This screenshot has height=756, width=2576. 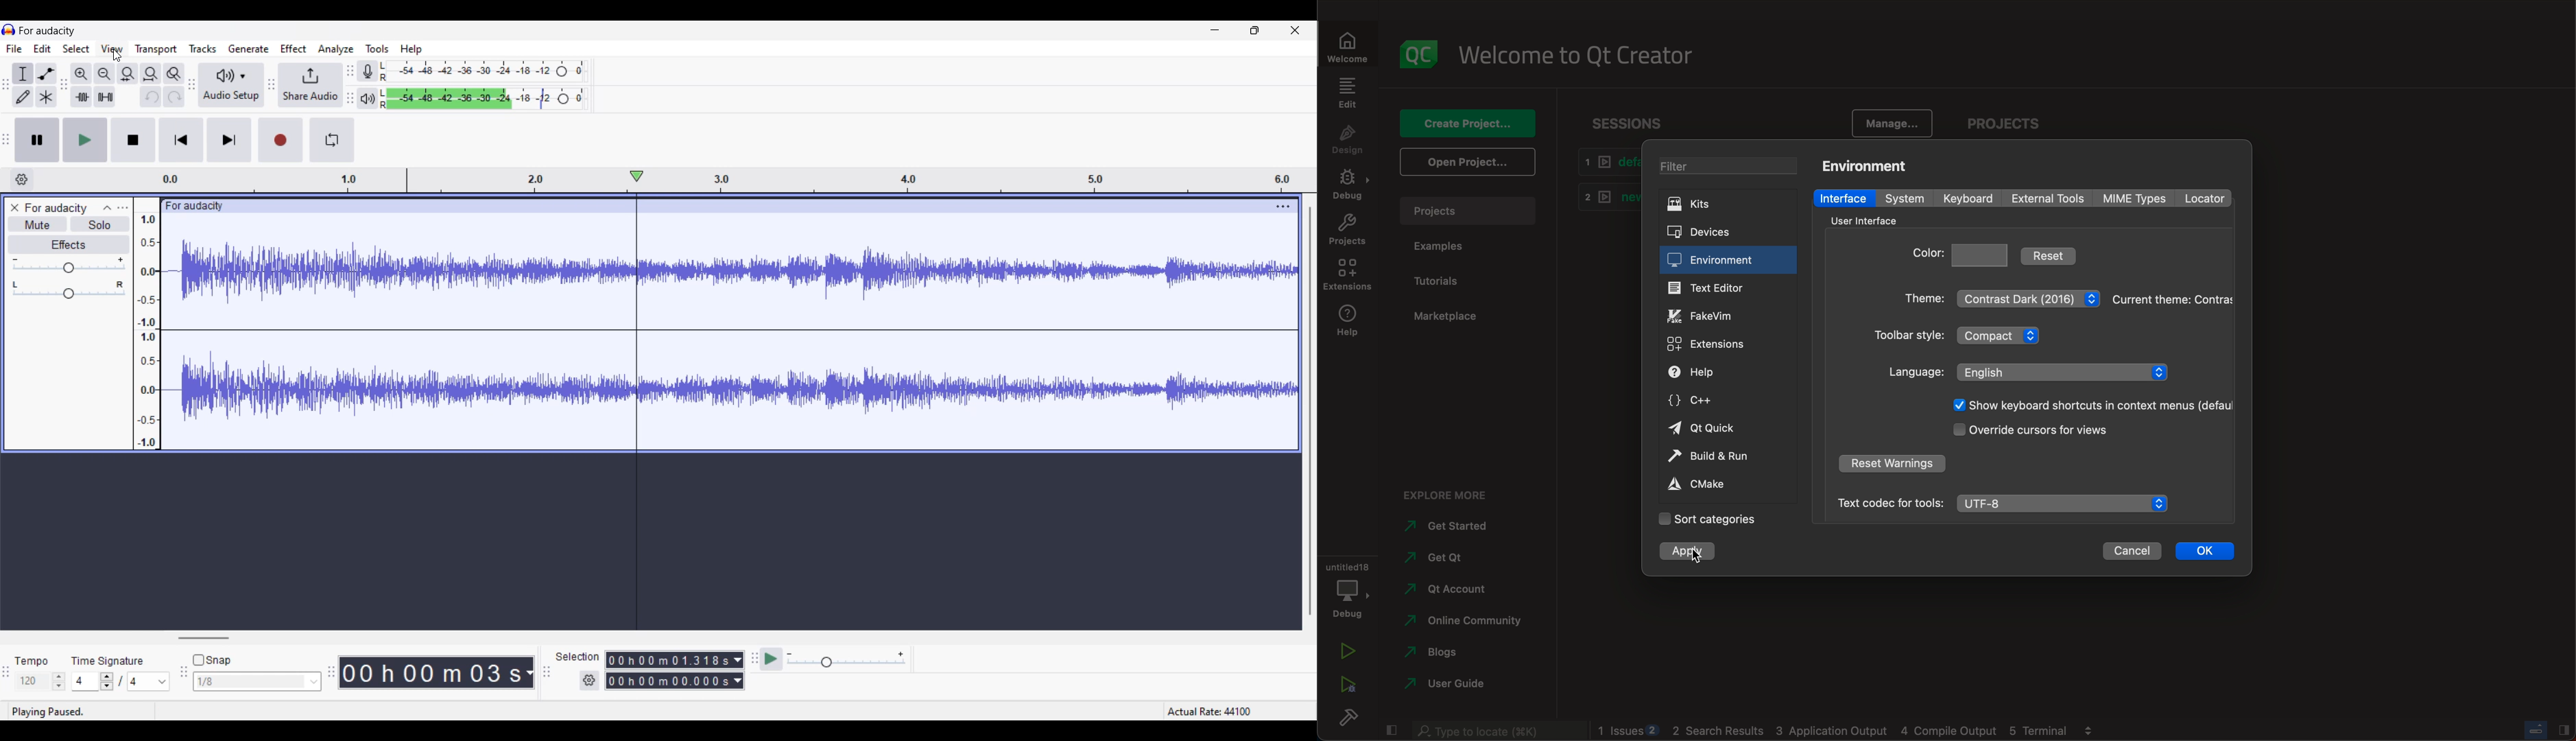 I want to click on Effects , so click(x=69, y=244).